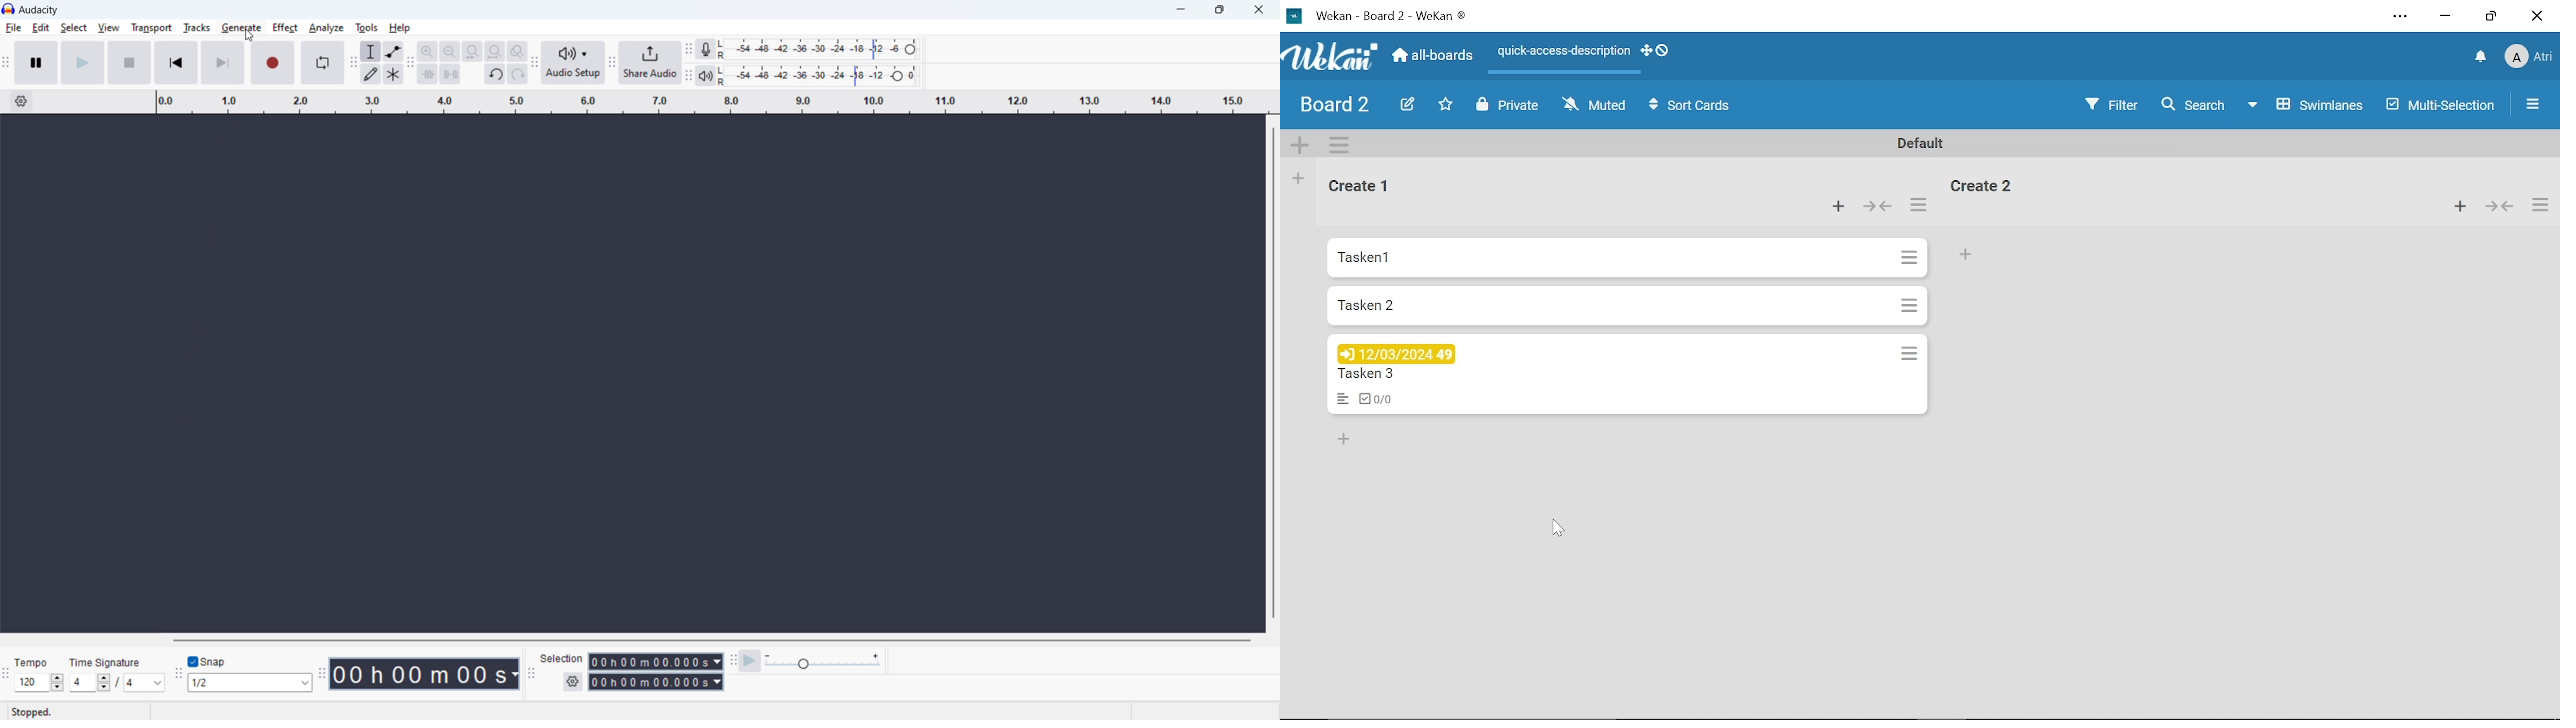 This screenshot has height=728, width=2576. What do you see at coordinates (449, 51) in the screenshot?
I see `zoom out` at bounding box center [449, 51].